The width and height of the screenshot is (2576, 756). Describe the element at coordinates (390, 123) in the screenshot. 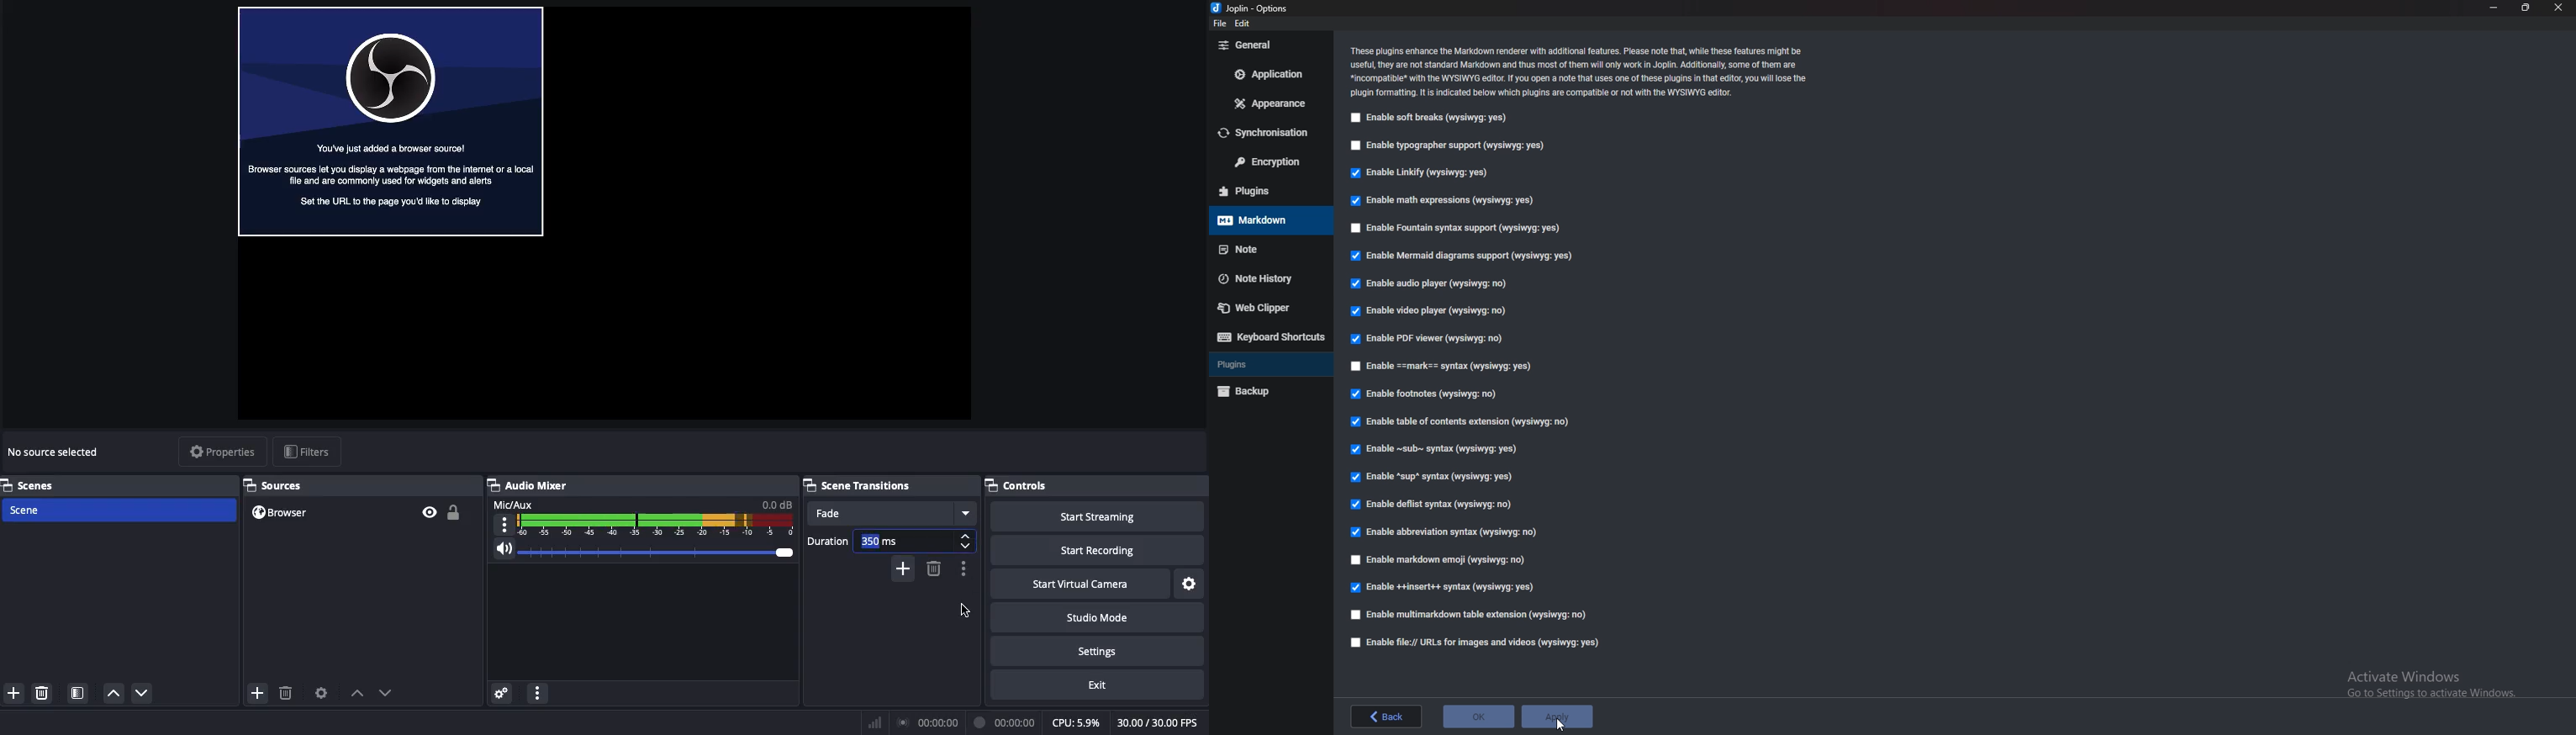

I see `Browser` at that location.